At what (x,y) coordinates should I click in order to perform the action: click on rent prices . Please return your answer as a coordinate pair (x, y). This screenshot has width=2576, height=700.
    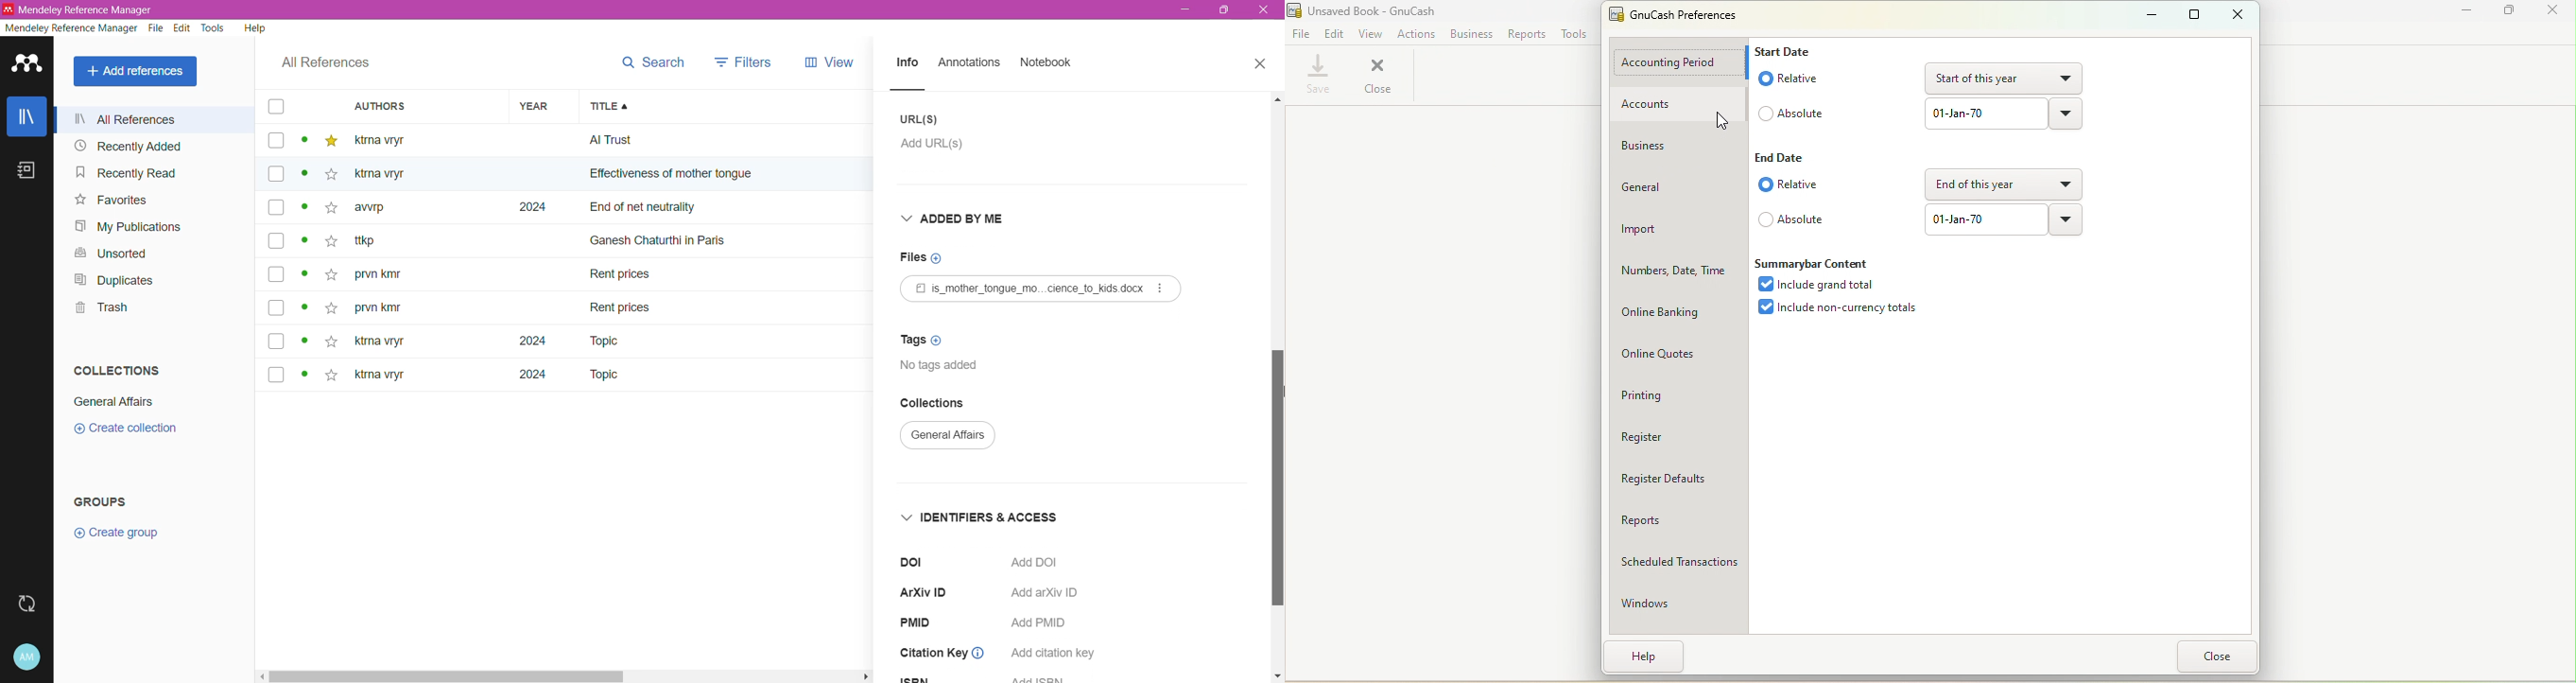
    Looking at the image, I should click on (622, 305).